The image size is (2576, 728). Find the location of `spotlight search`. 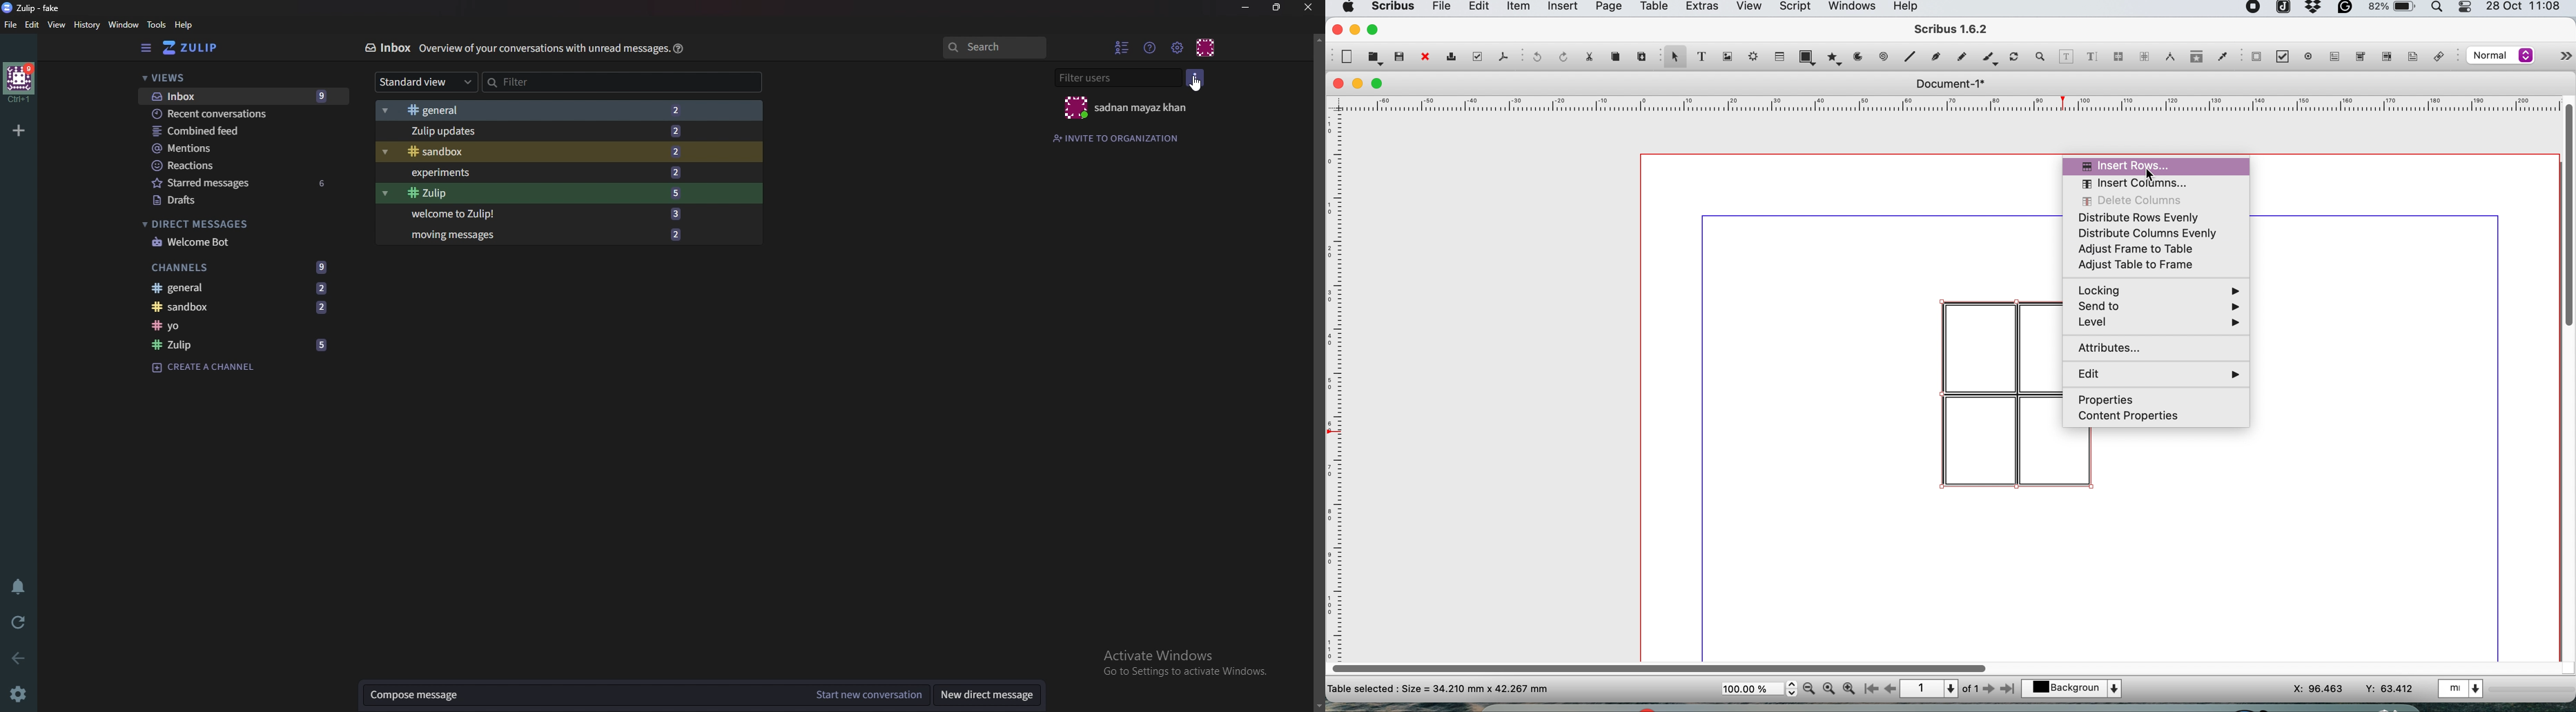

spotlight search is located at coordinates (2440, 9).